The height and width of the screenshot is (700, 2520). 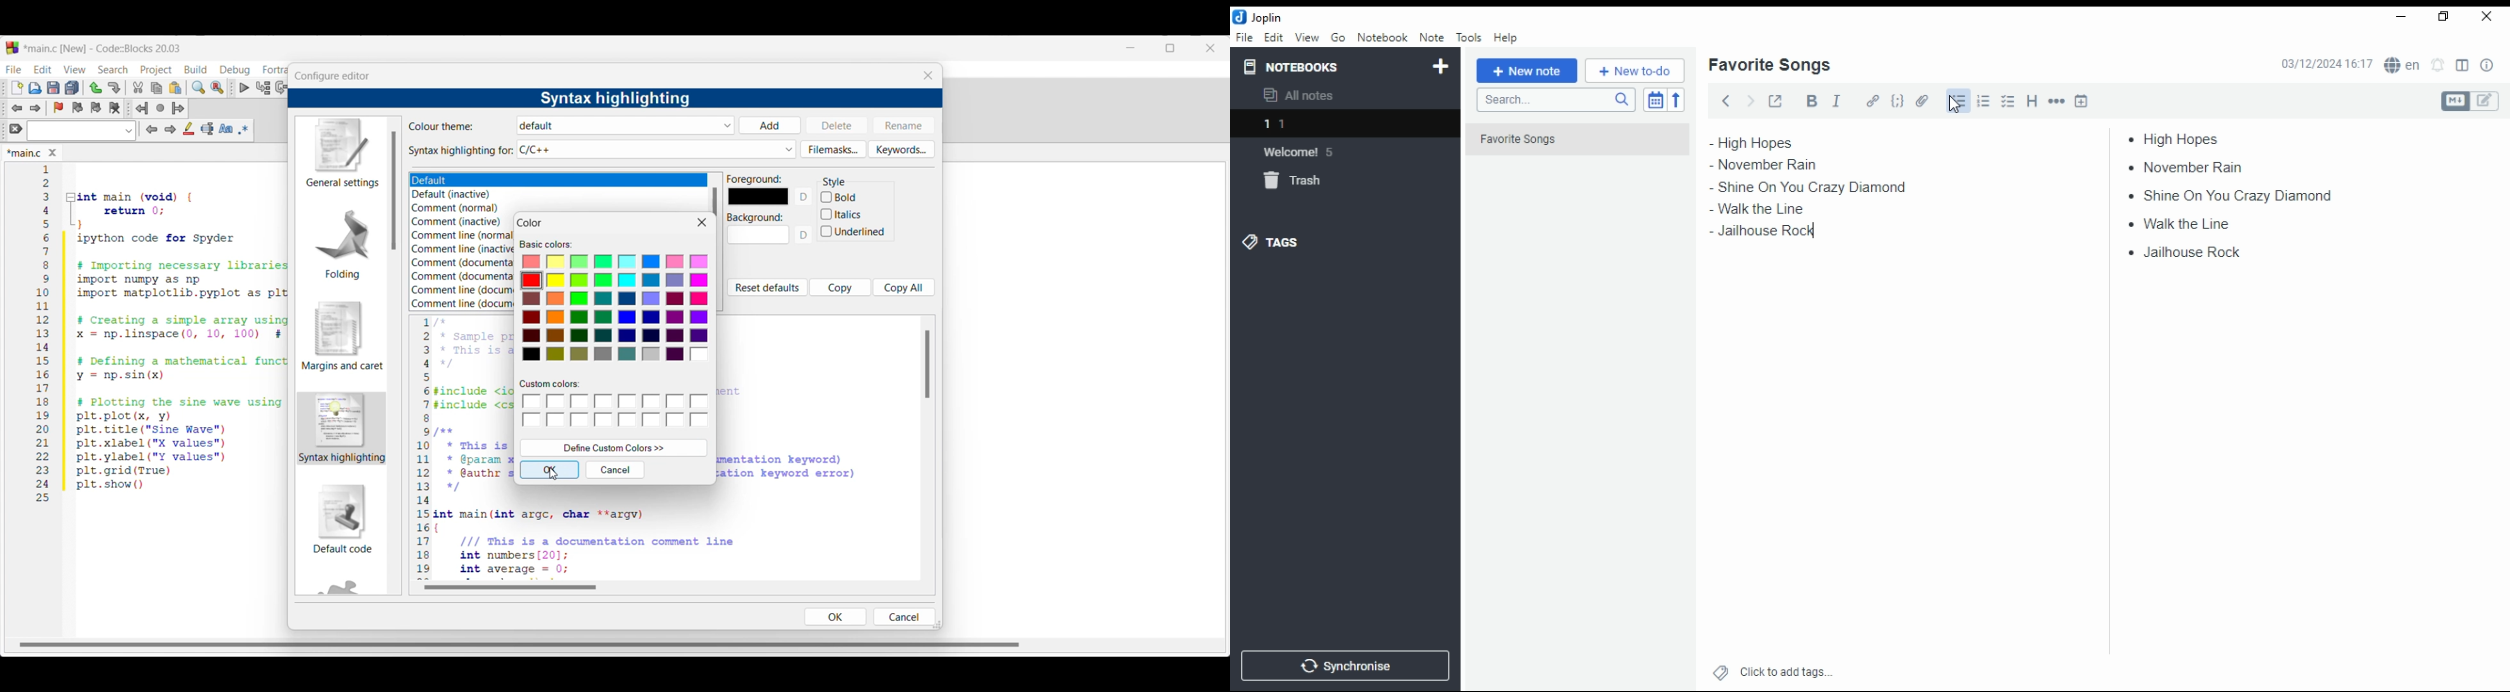 I want to click on Comment line (inactive, so click(x=463, y=249).